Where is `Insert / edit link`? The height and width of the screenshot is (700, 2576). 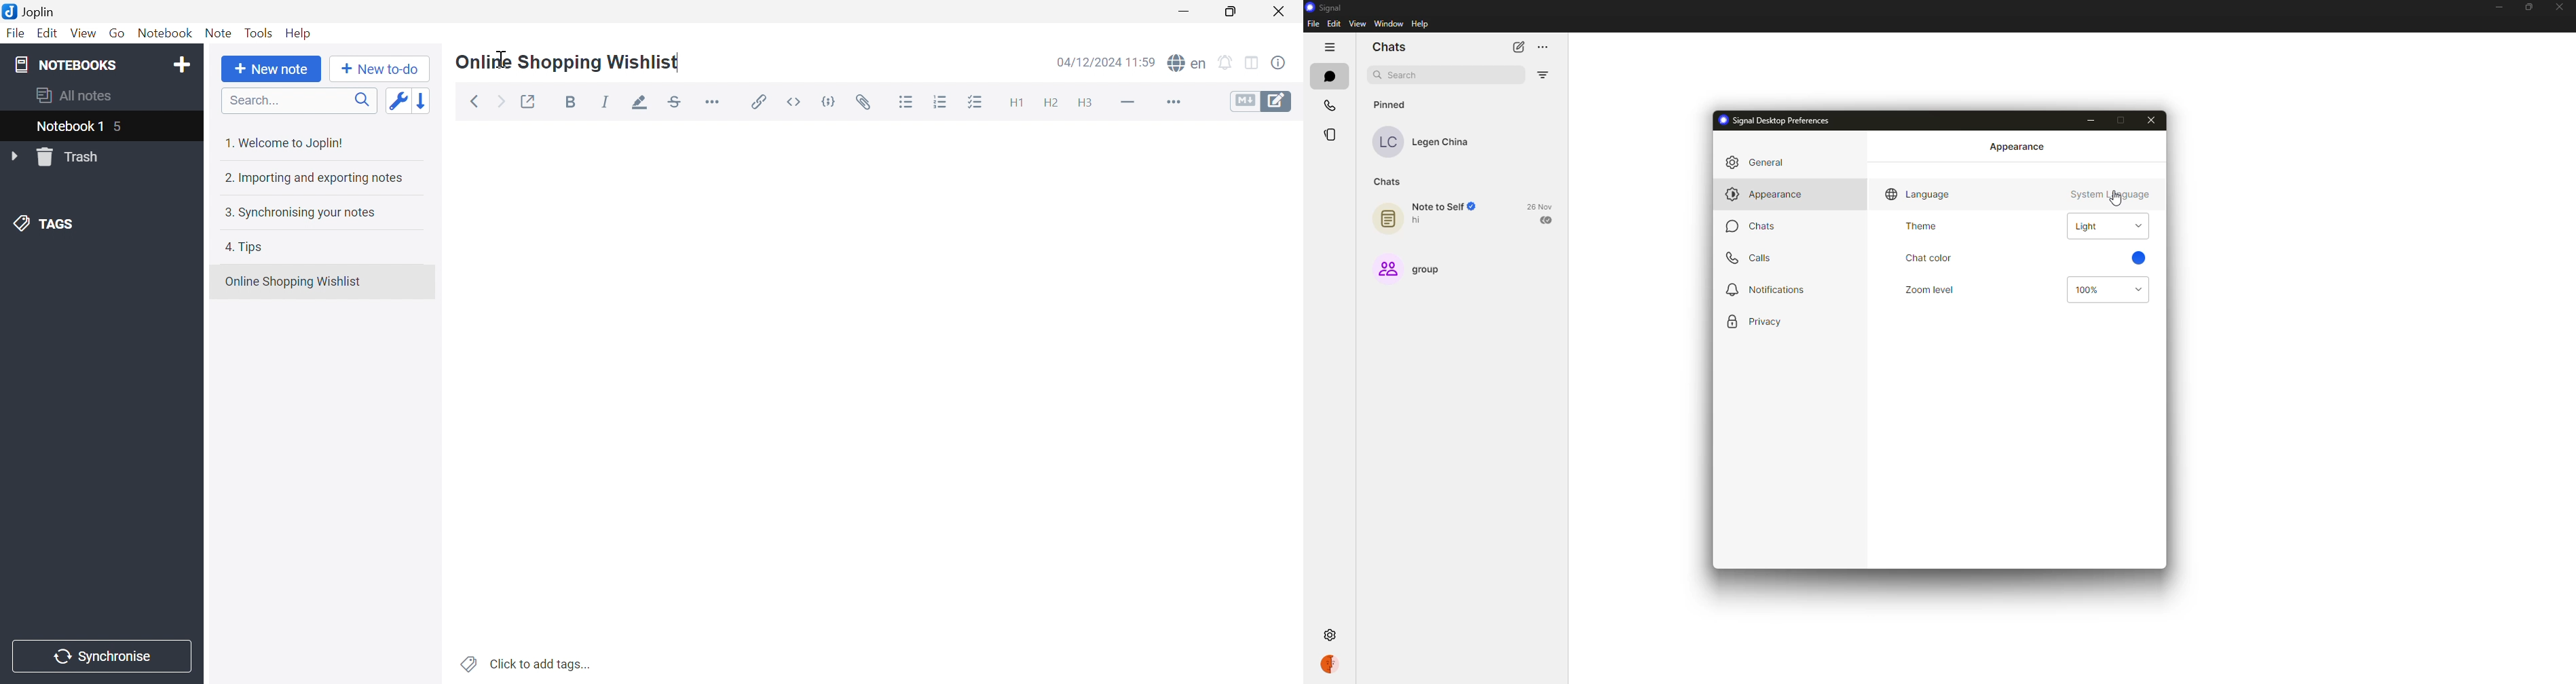
Insert / edit link is located at coordinates (760, 100).